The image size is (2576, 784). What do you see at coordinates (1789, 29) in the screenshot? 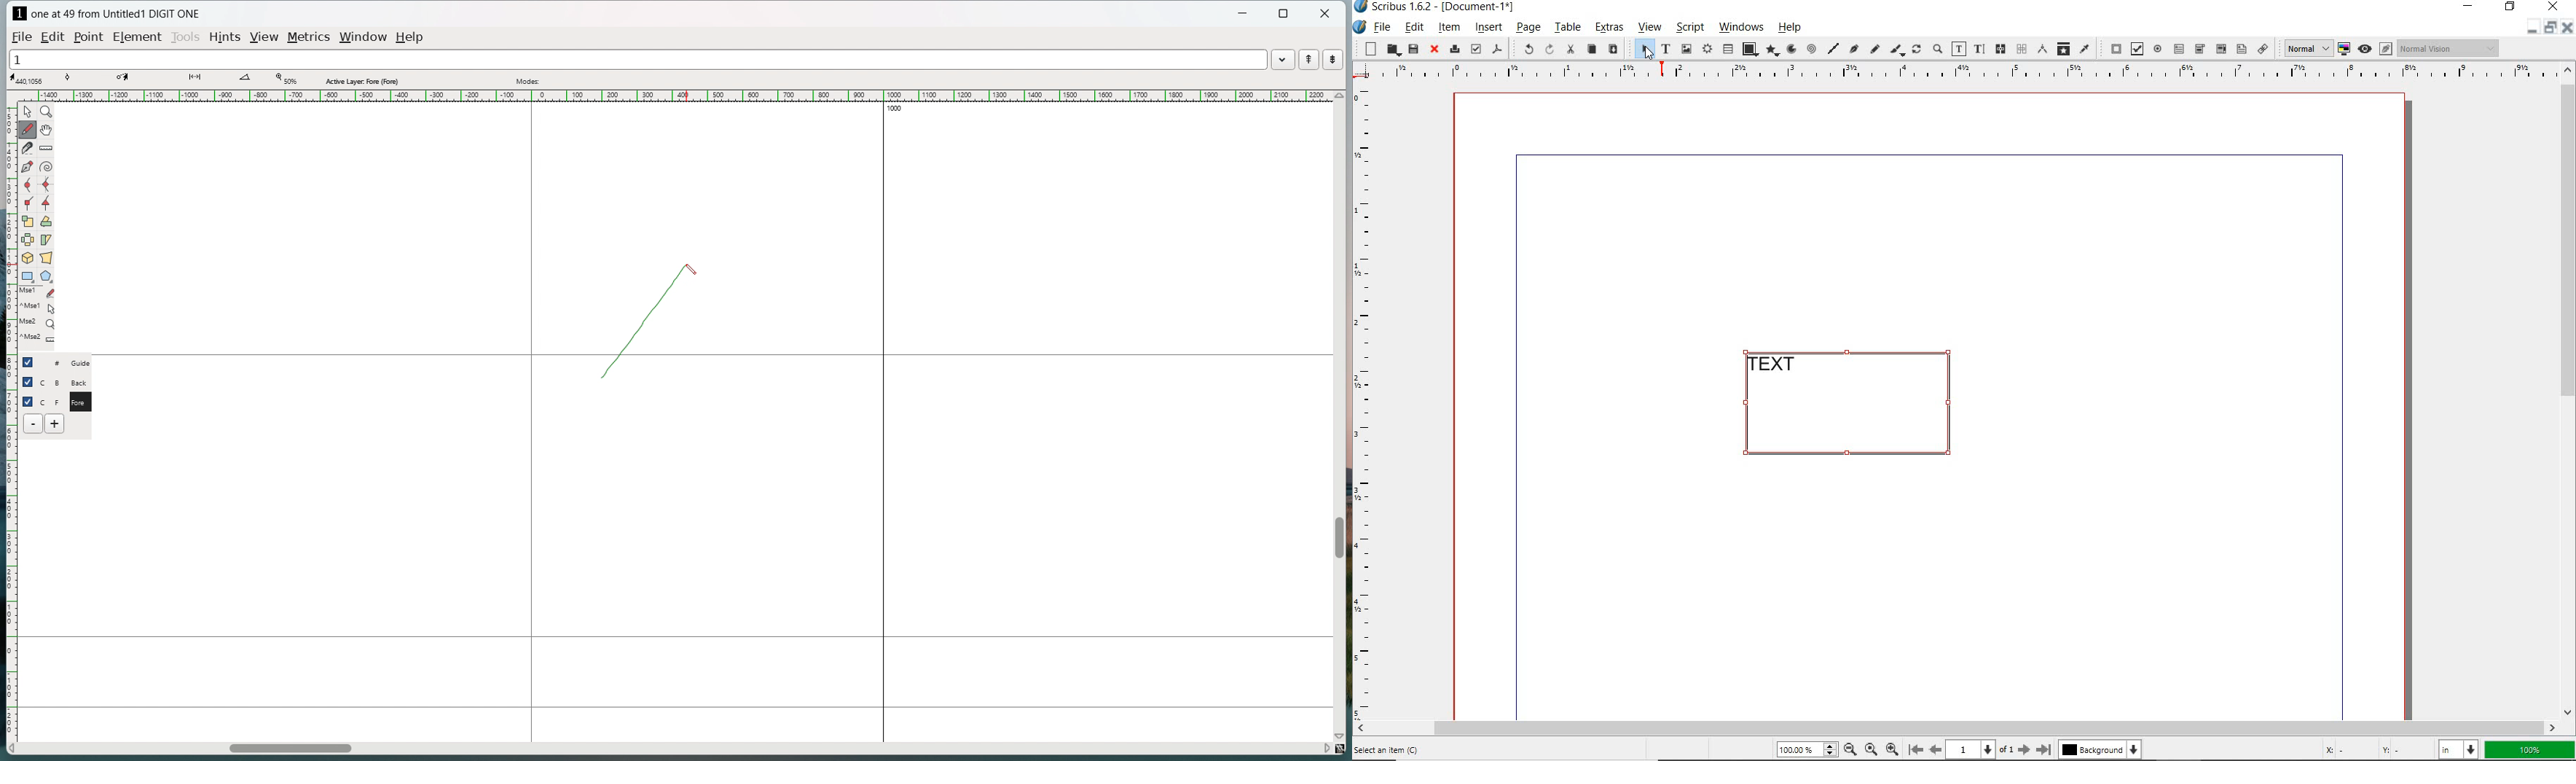
I see `help` at bounding box center [1789, 29].